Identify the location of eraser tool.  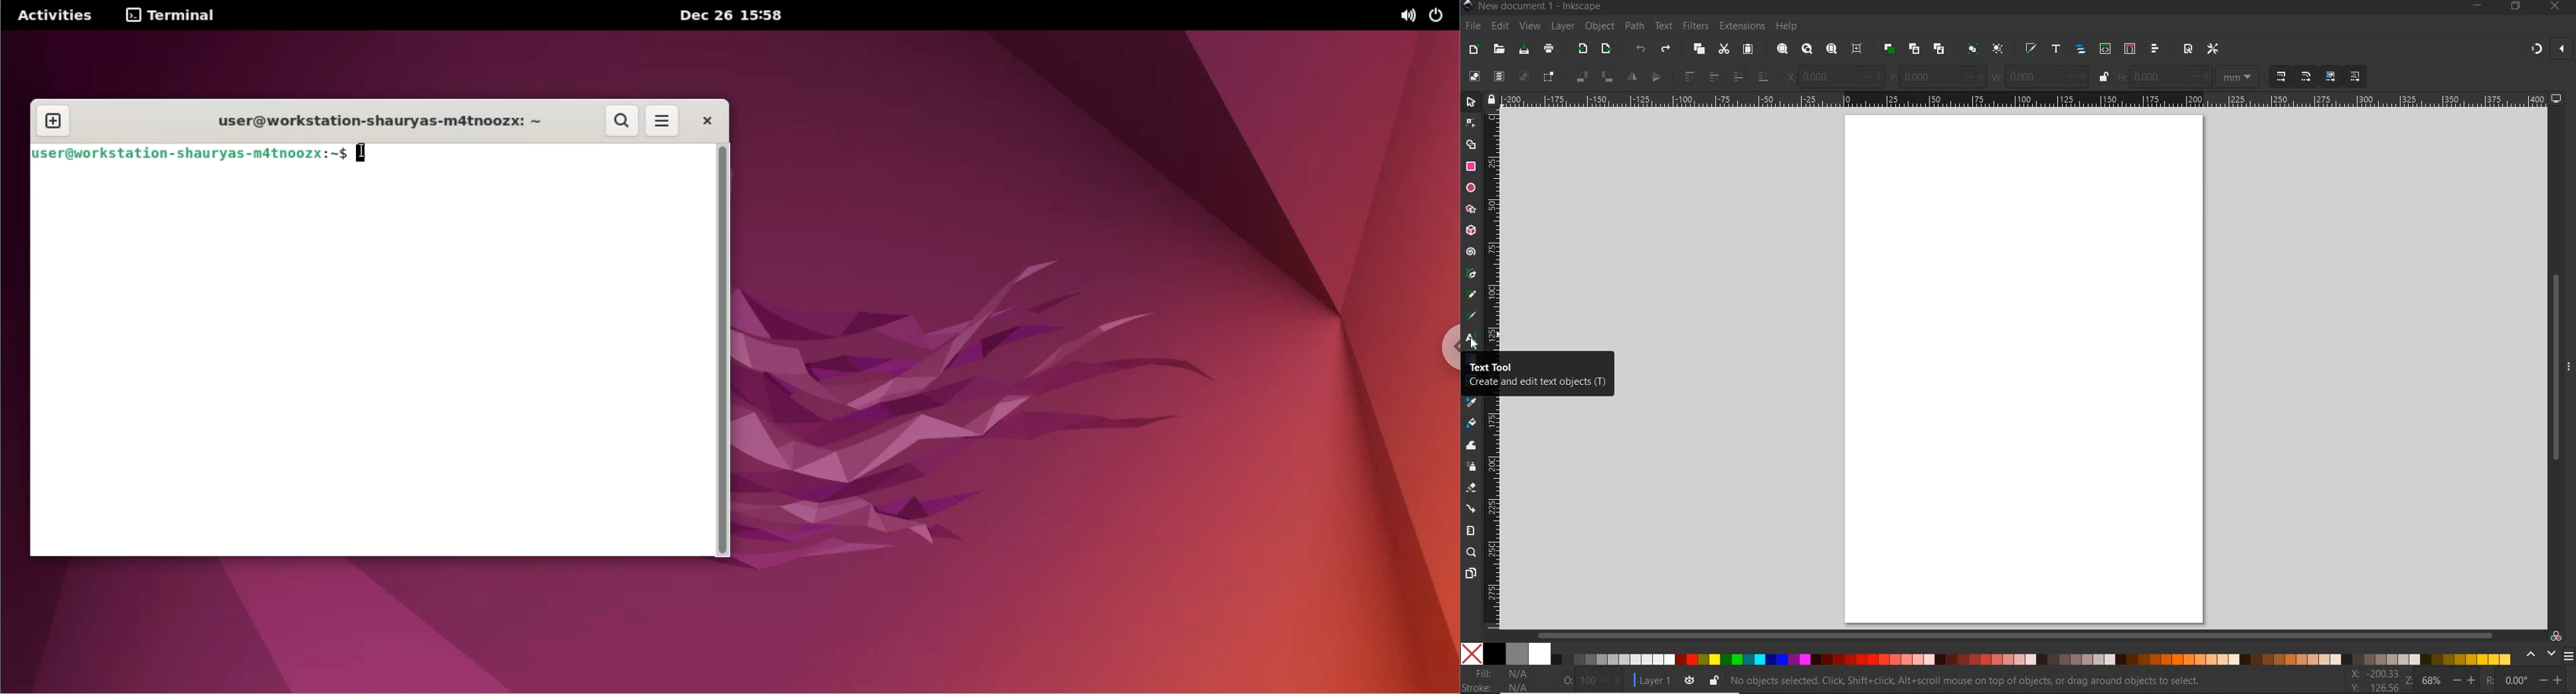
(1472, 490).